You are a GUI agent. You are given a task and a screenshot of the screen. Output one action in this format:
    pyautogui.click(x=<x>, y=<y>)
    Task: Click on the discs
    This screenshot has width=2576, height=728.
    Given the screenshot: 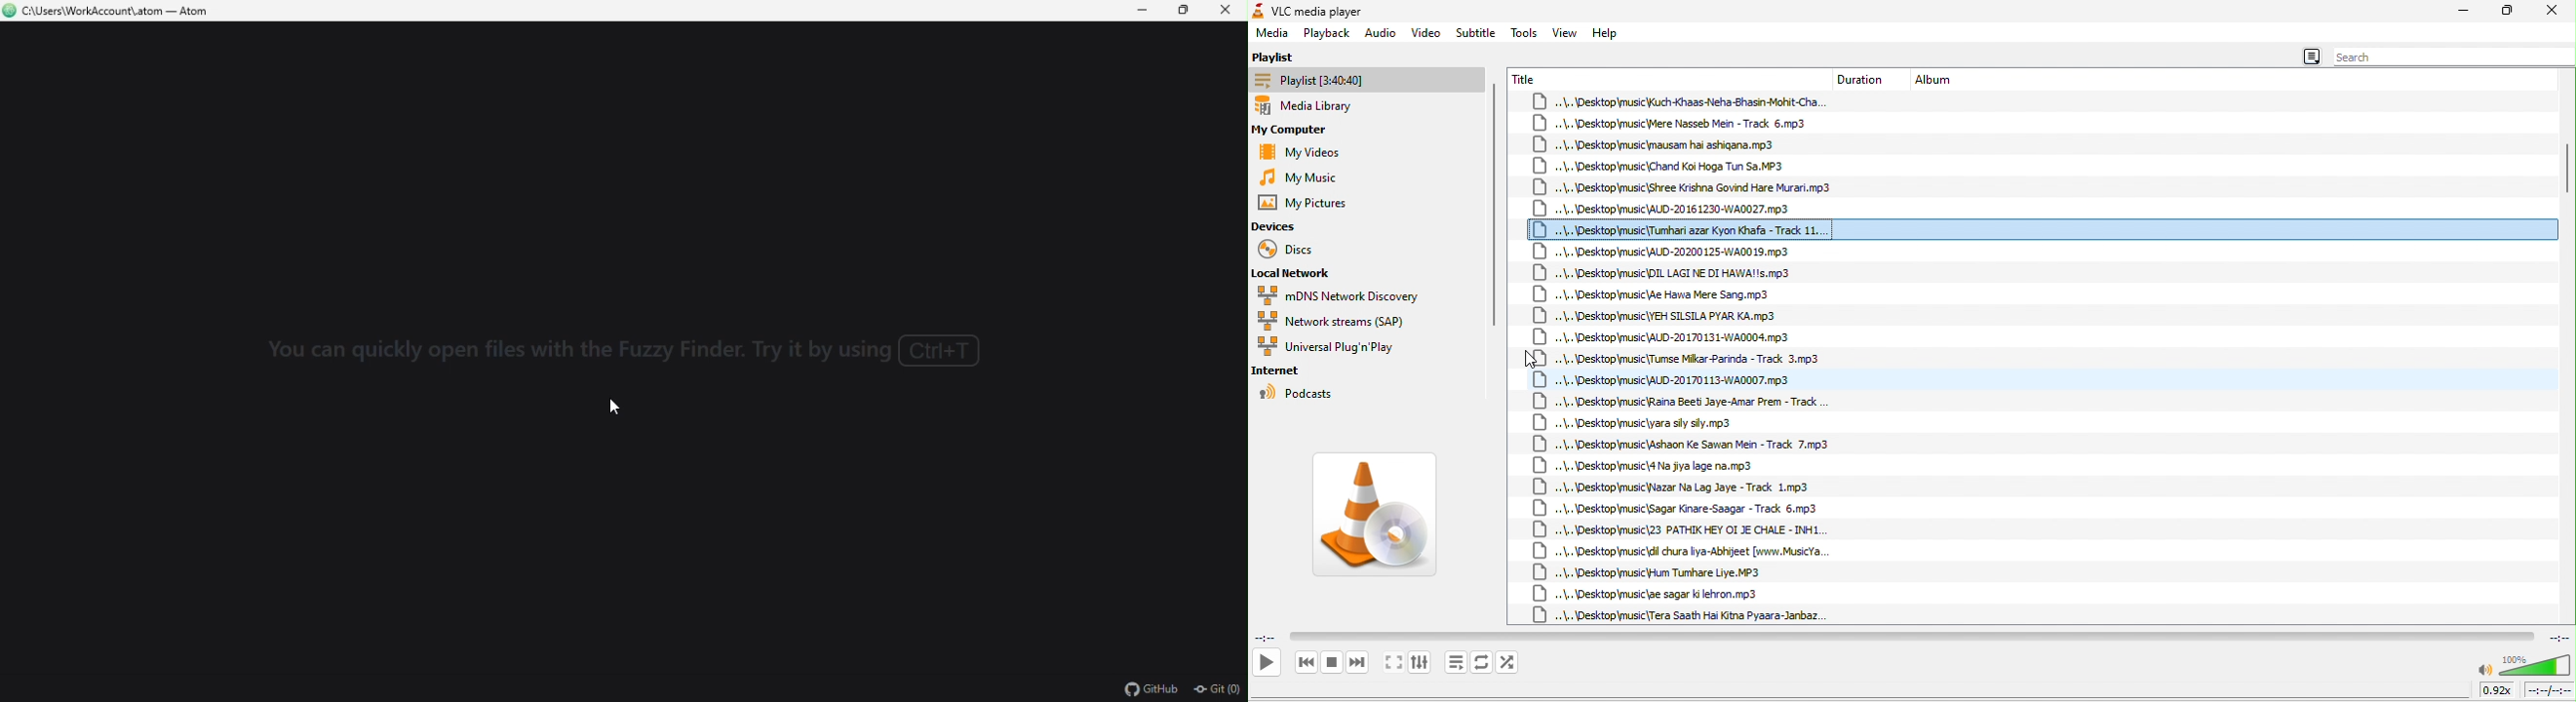 What is the action you would take?
    pyautogui.click(x=1302, y=248)
    